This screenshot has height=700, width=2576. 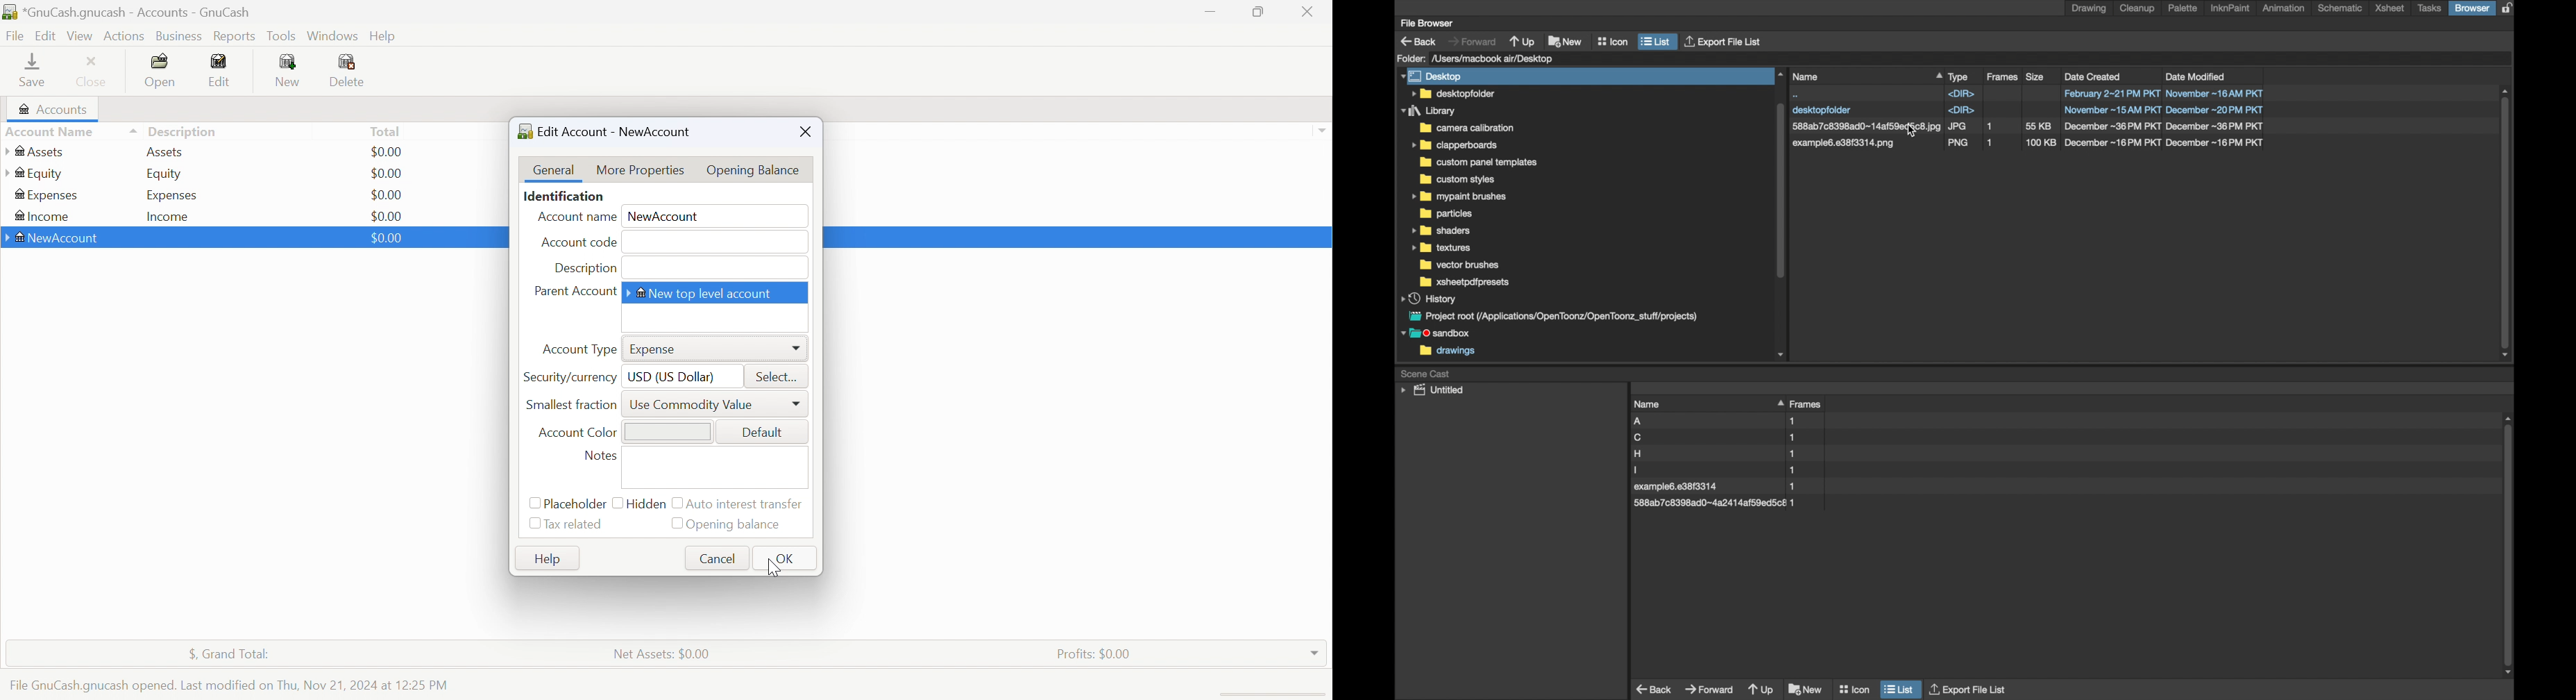 What do you see at coordinates (387, 238) in the screenshot?
I see `$0.00` at bounding box center [387, 238].